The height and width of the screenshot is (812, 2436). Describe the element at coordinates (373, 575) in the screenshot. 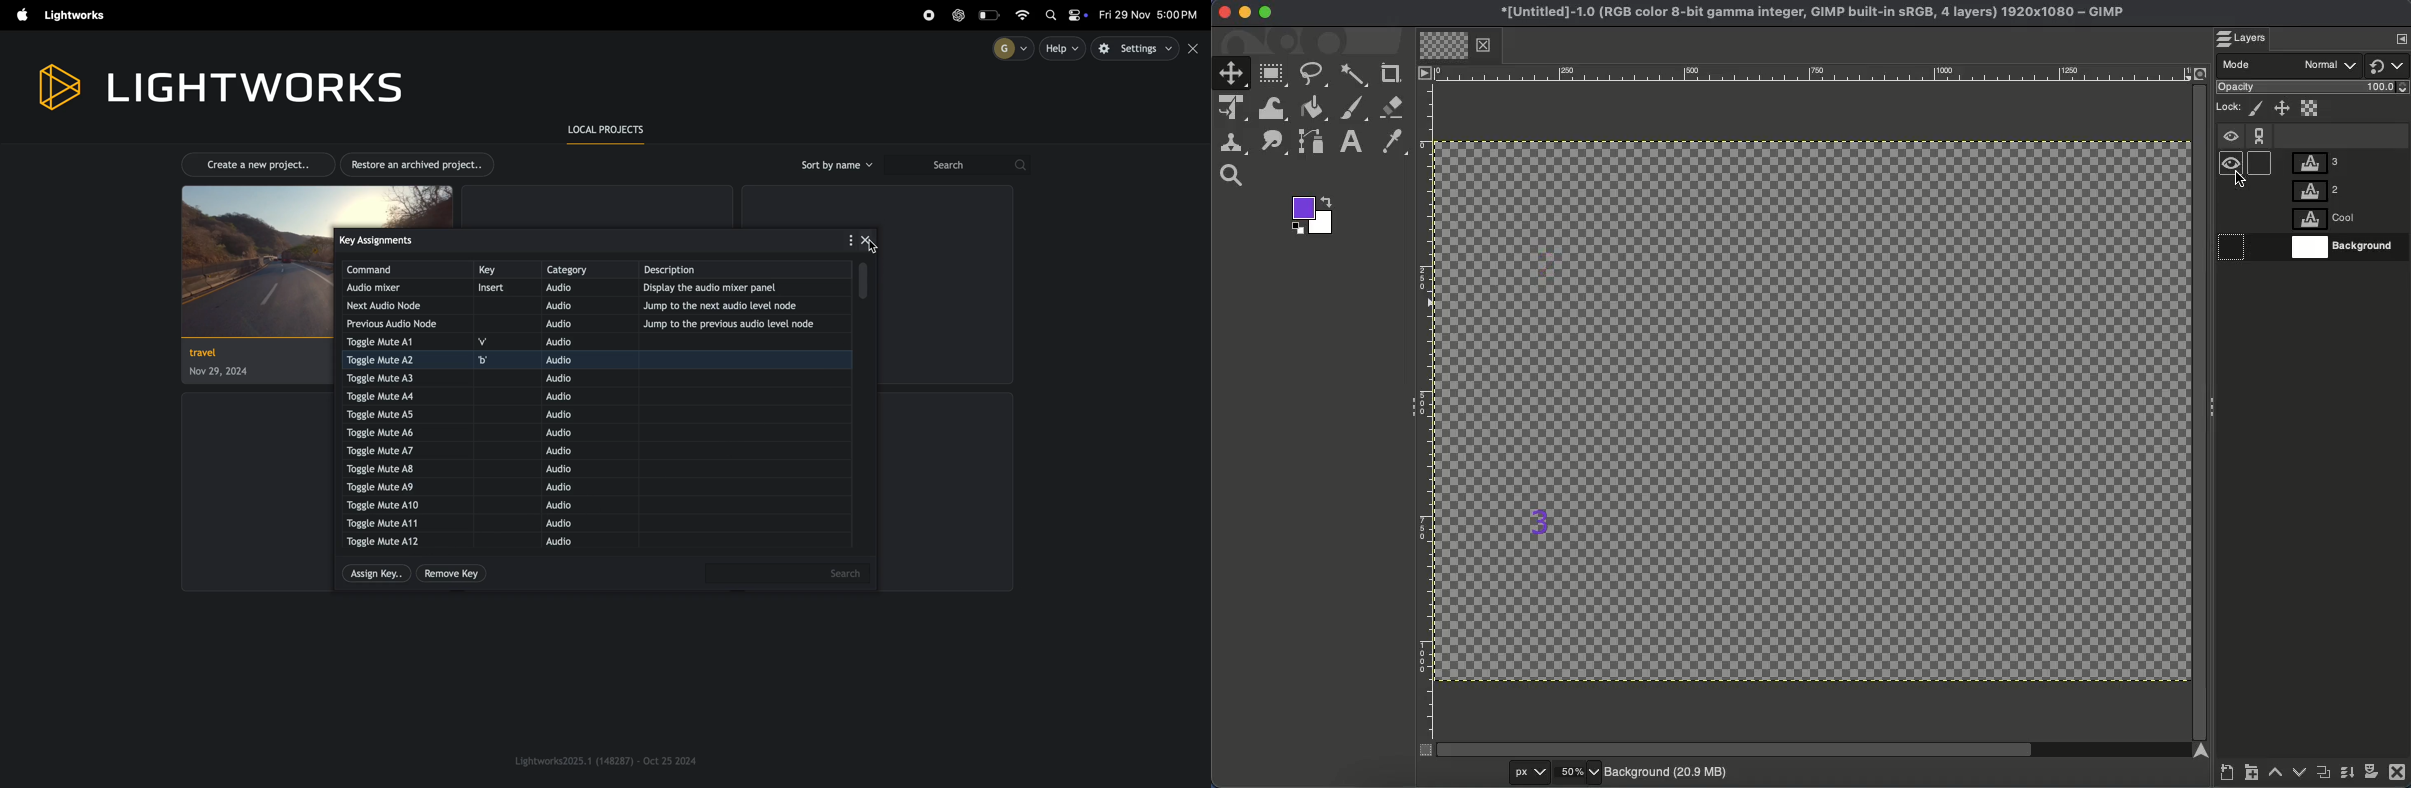

I see `assign key` at that location.